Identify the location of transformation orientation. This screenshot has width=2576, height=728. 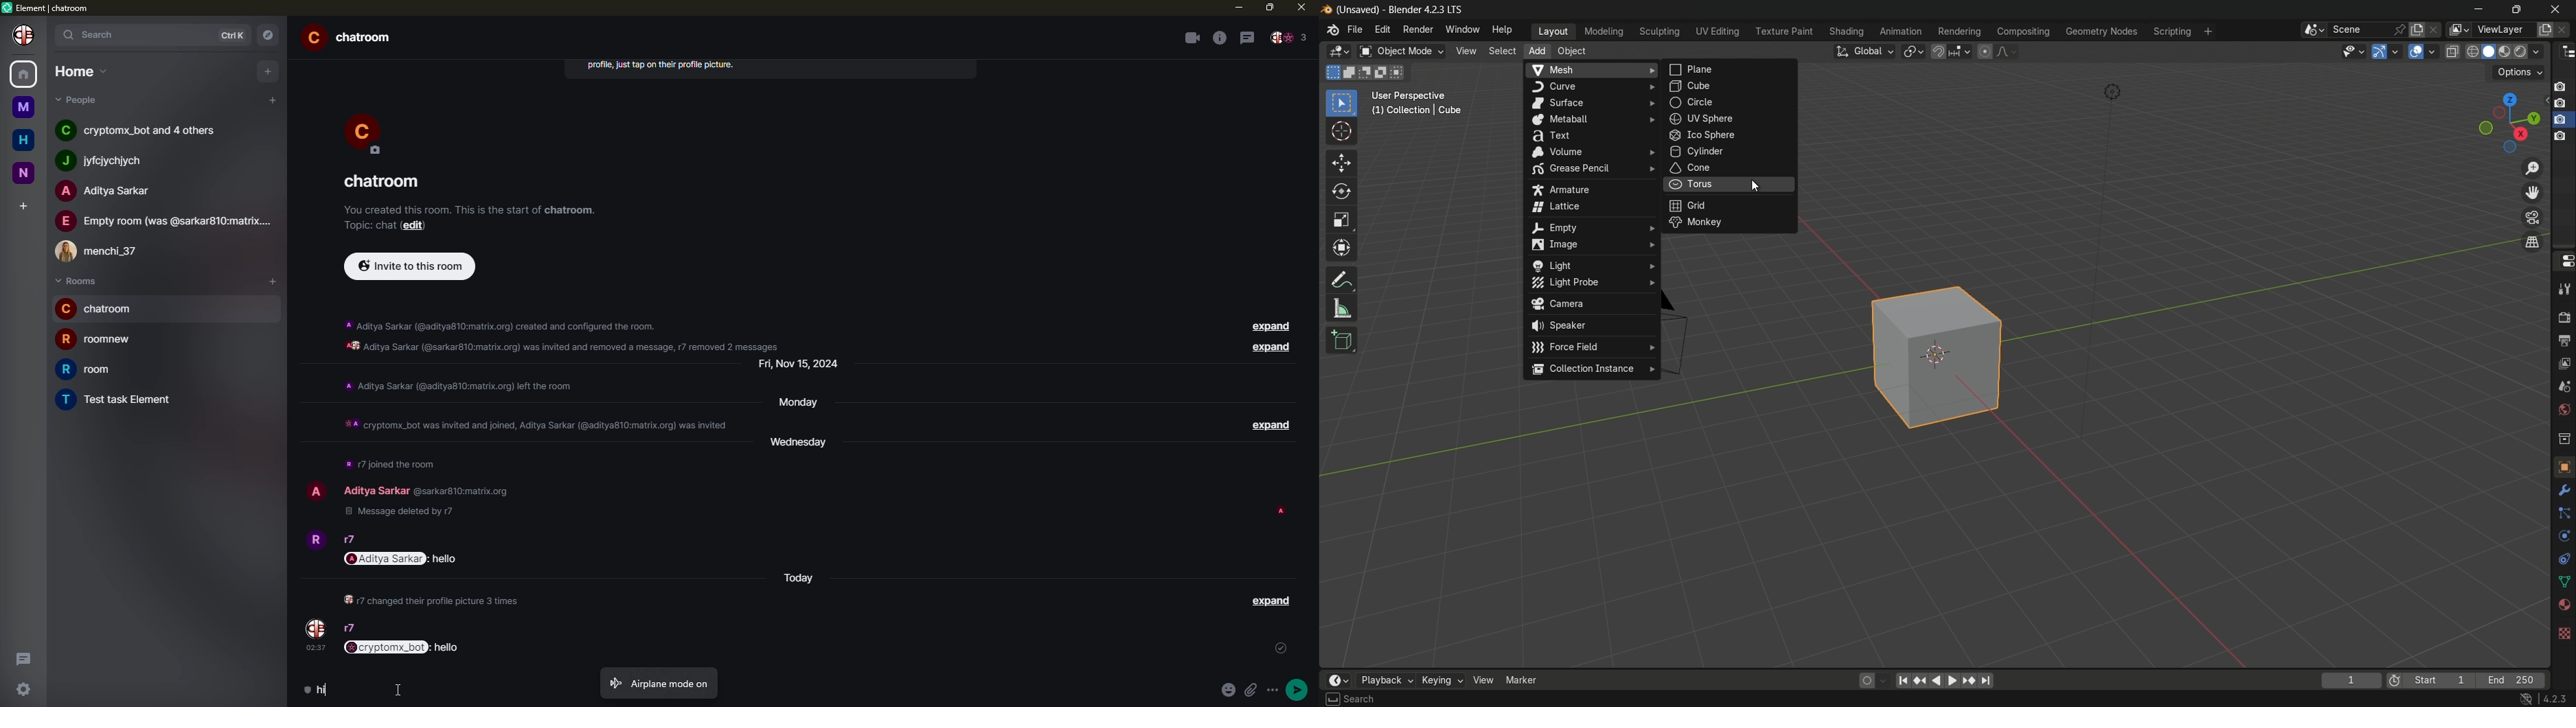
(1863, 52).